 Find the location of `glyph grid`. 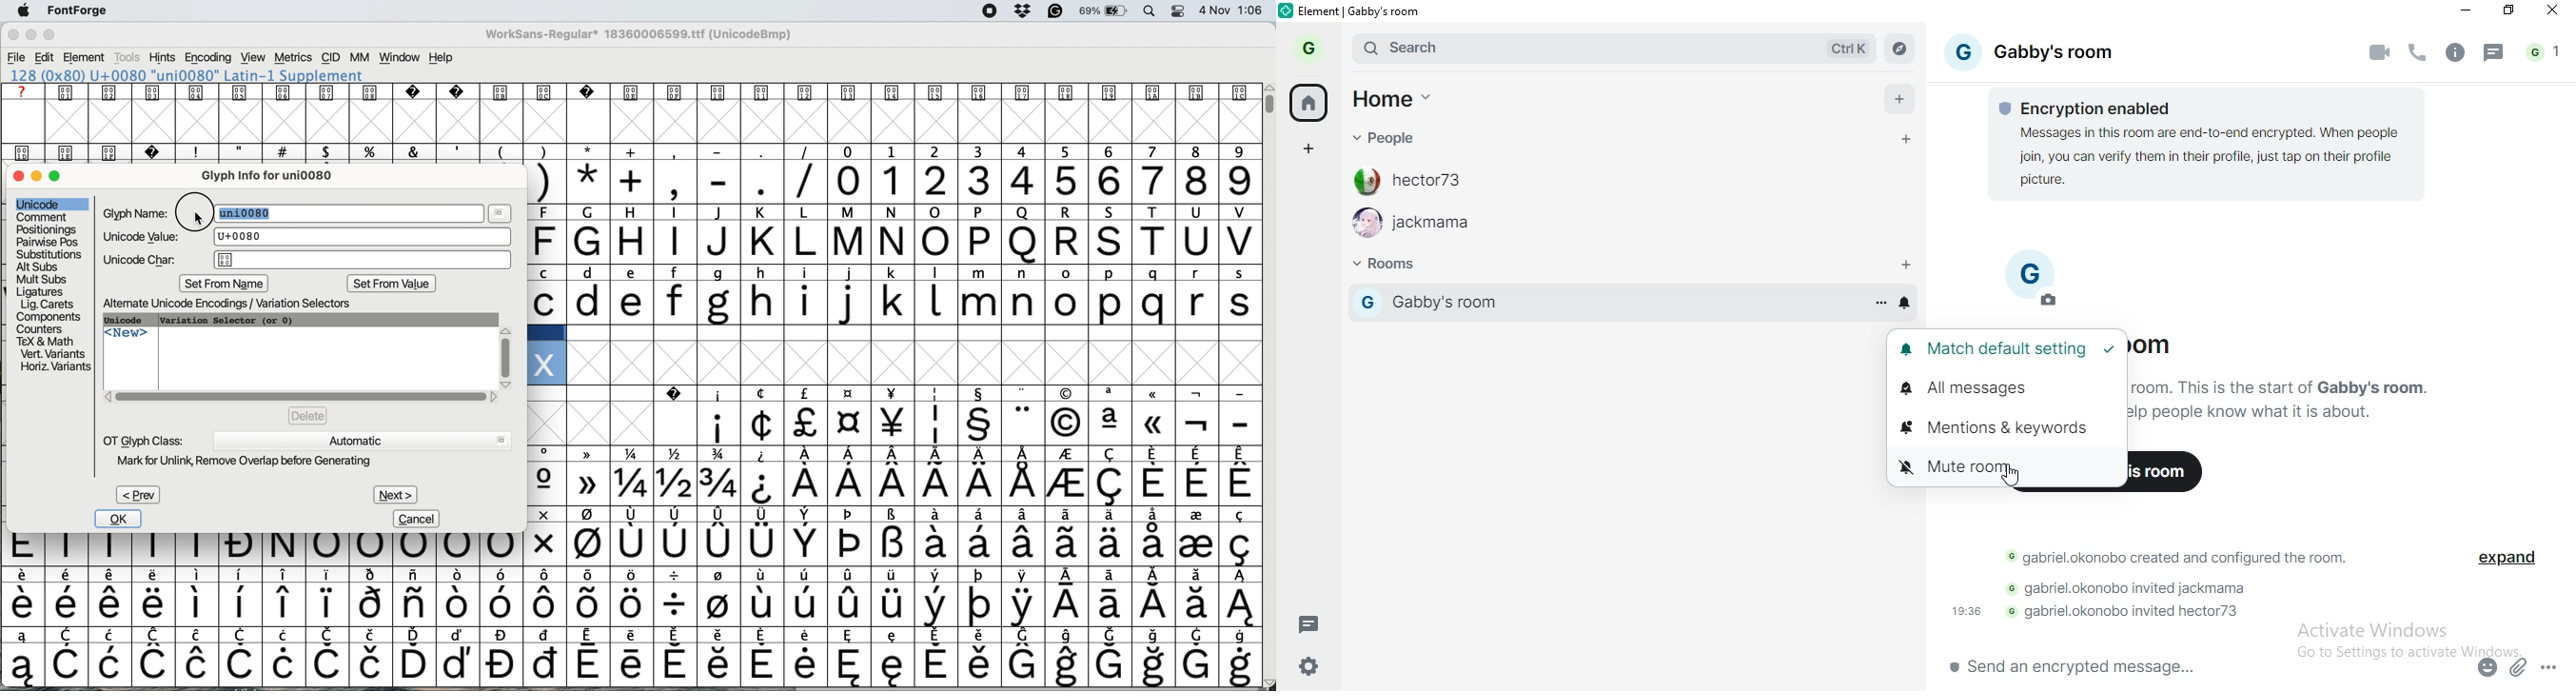

glyph grid is located at coordinates (923, 364).